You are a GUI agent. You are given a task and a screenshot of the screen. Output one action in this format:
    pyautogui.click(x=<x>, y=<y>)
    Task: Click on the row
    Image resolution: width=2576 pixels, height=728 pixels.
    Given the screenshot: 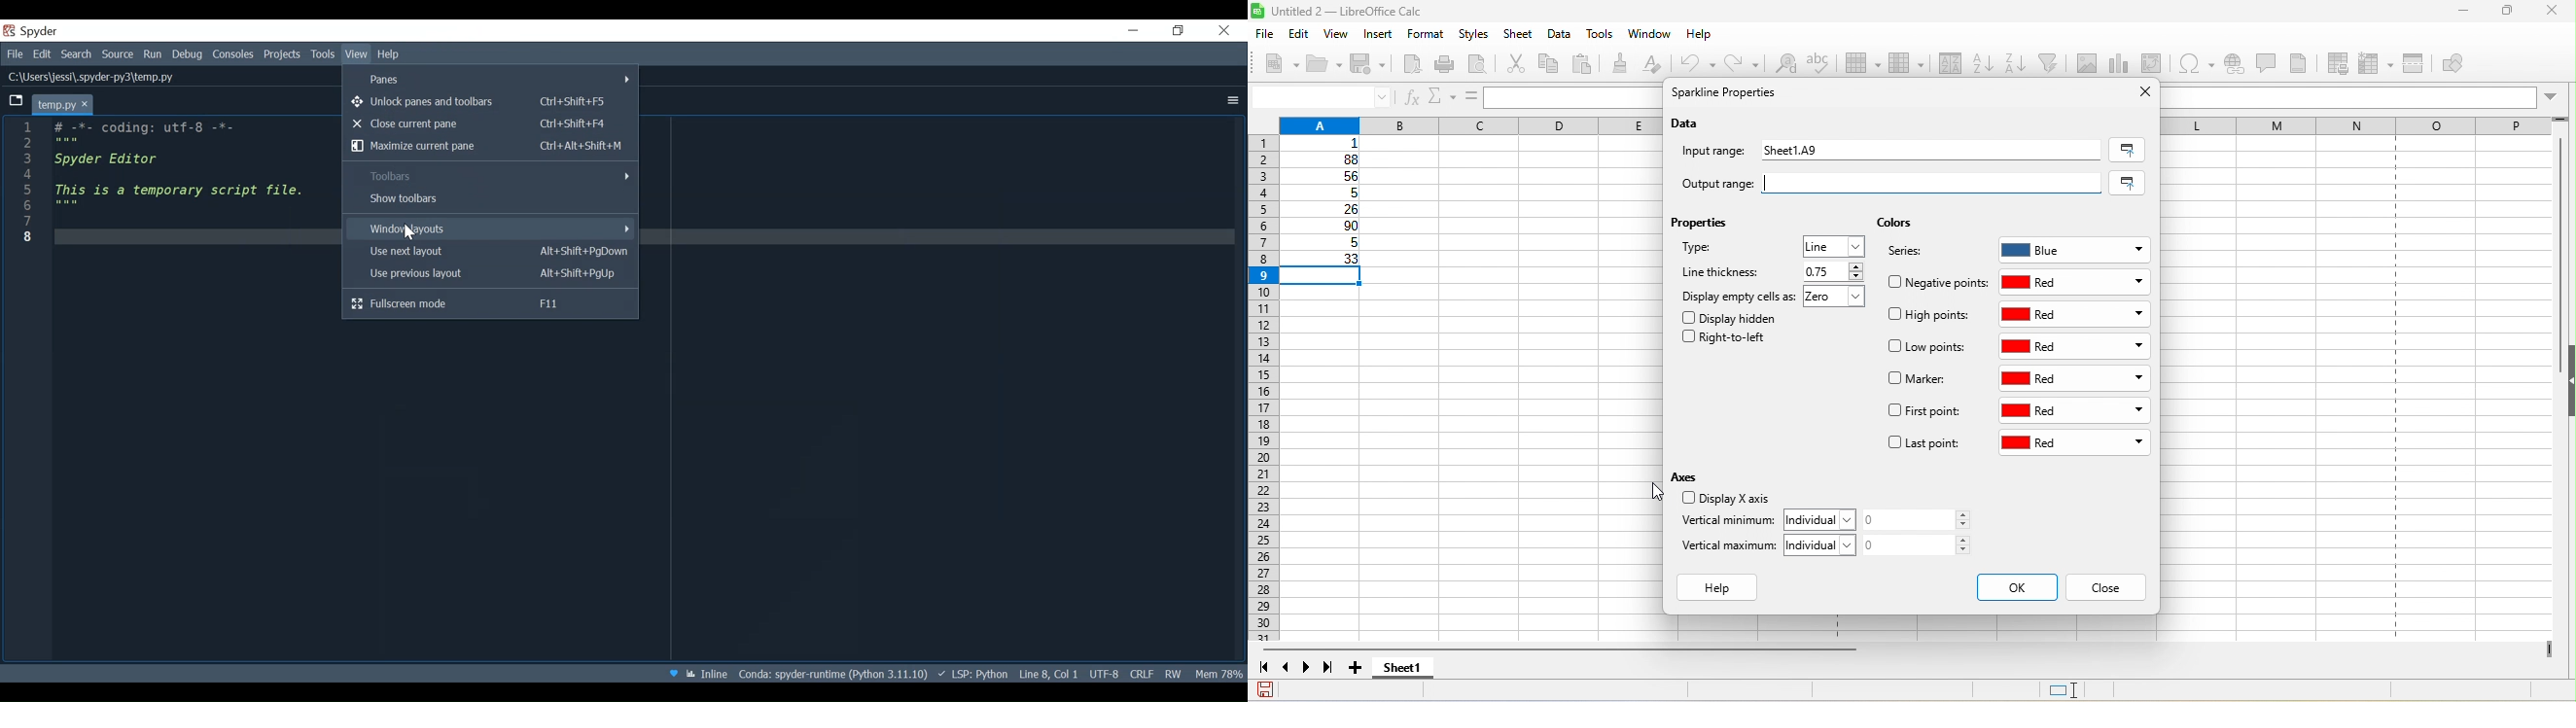 What is the action you would take?
    pyautogui.click(x=1865, y=65)
    